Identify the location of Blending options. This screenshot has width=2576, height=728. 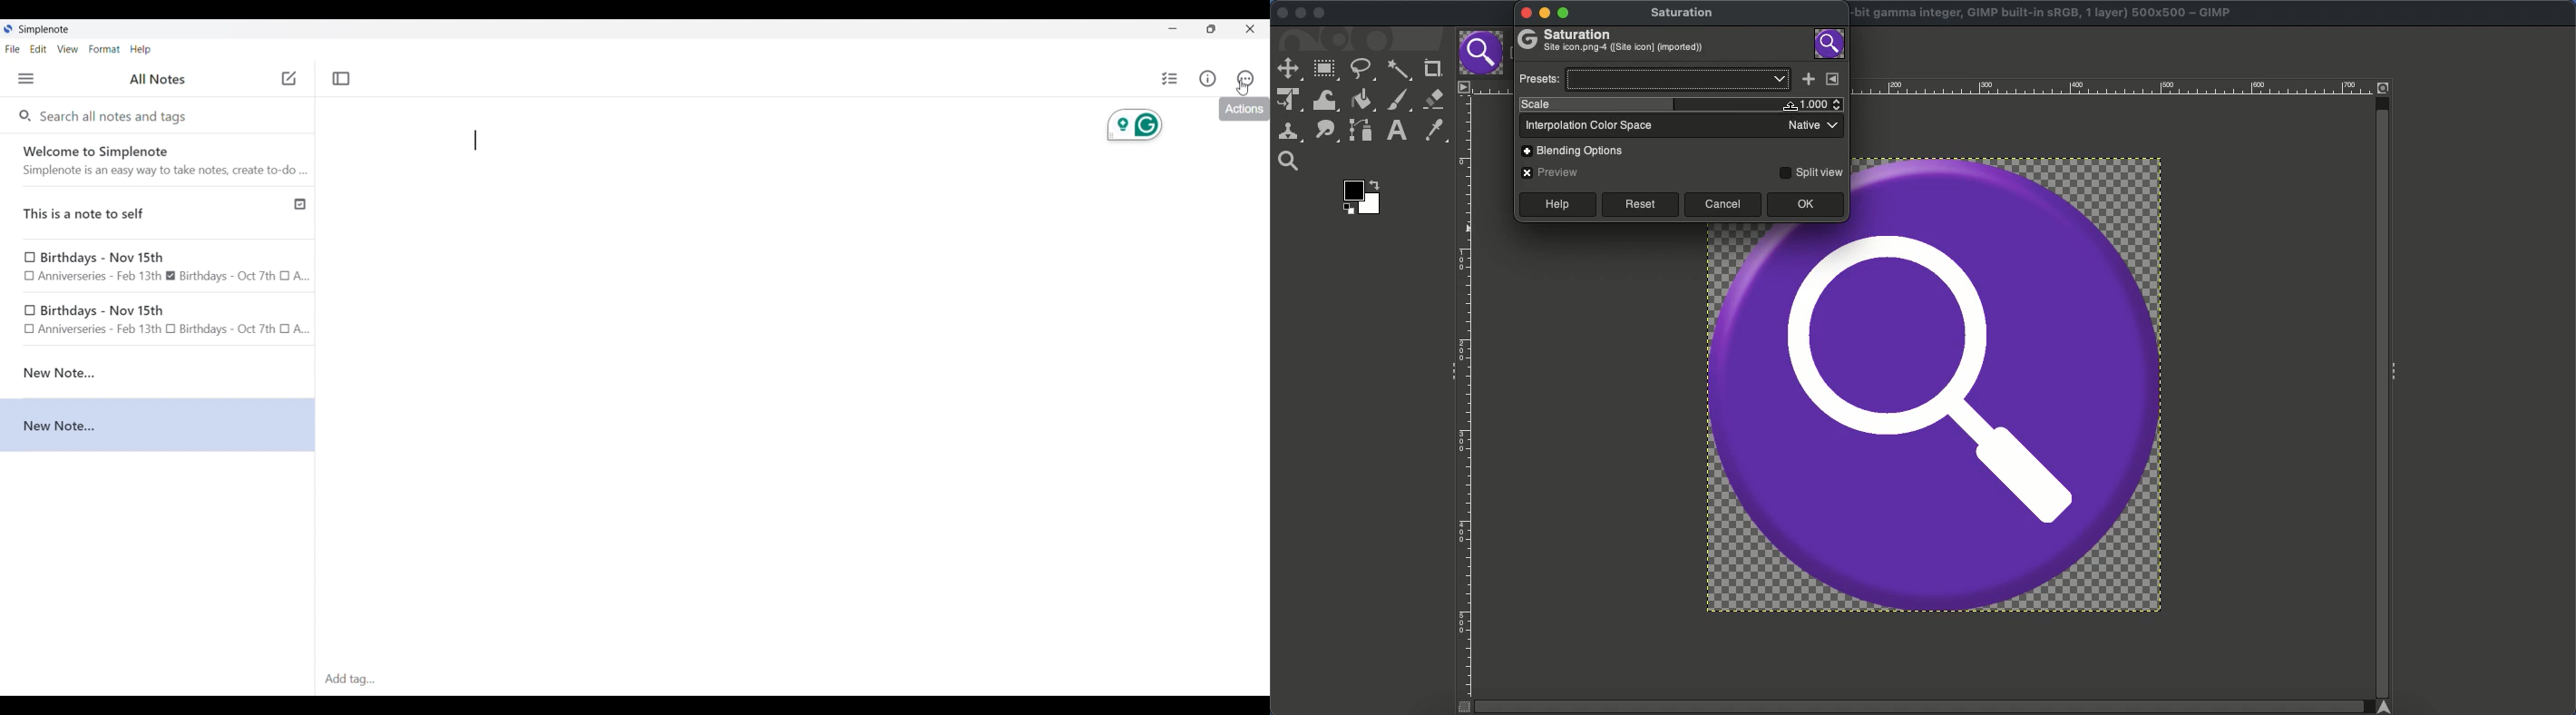
(1579, 150).